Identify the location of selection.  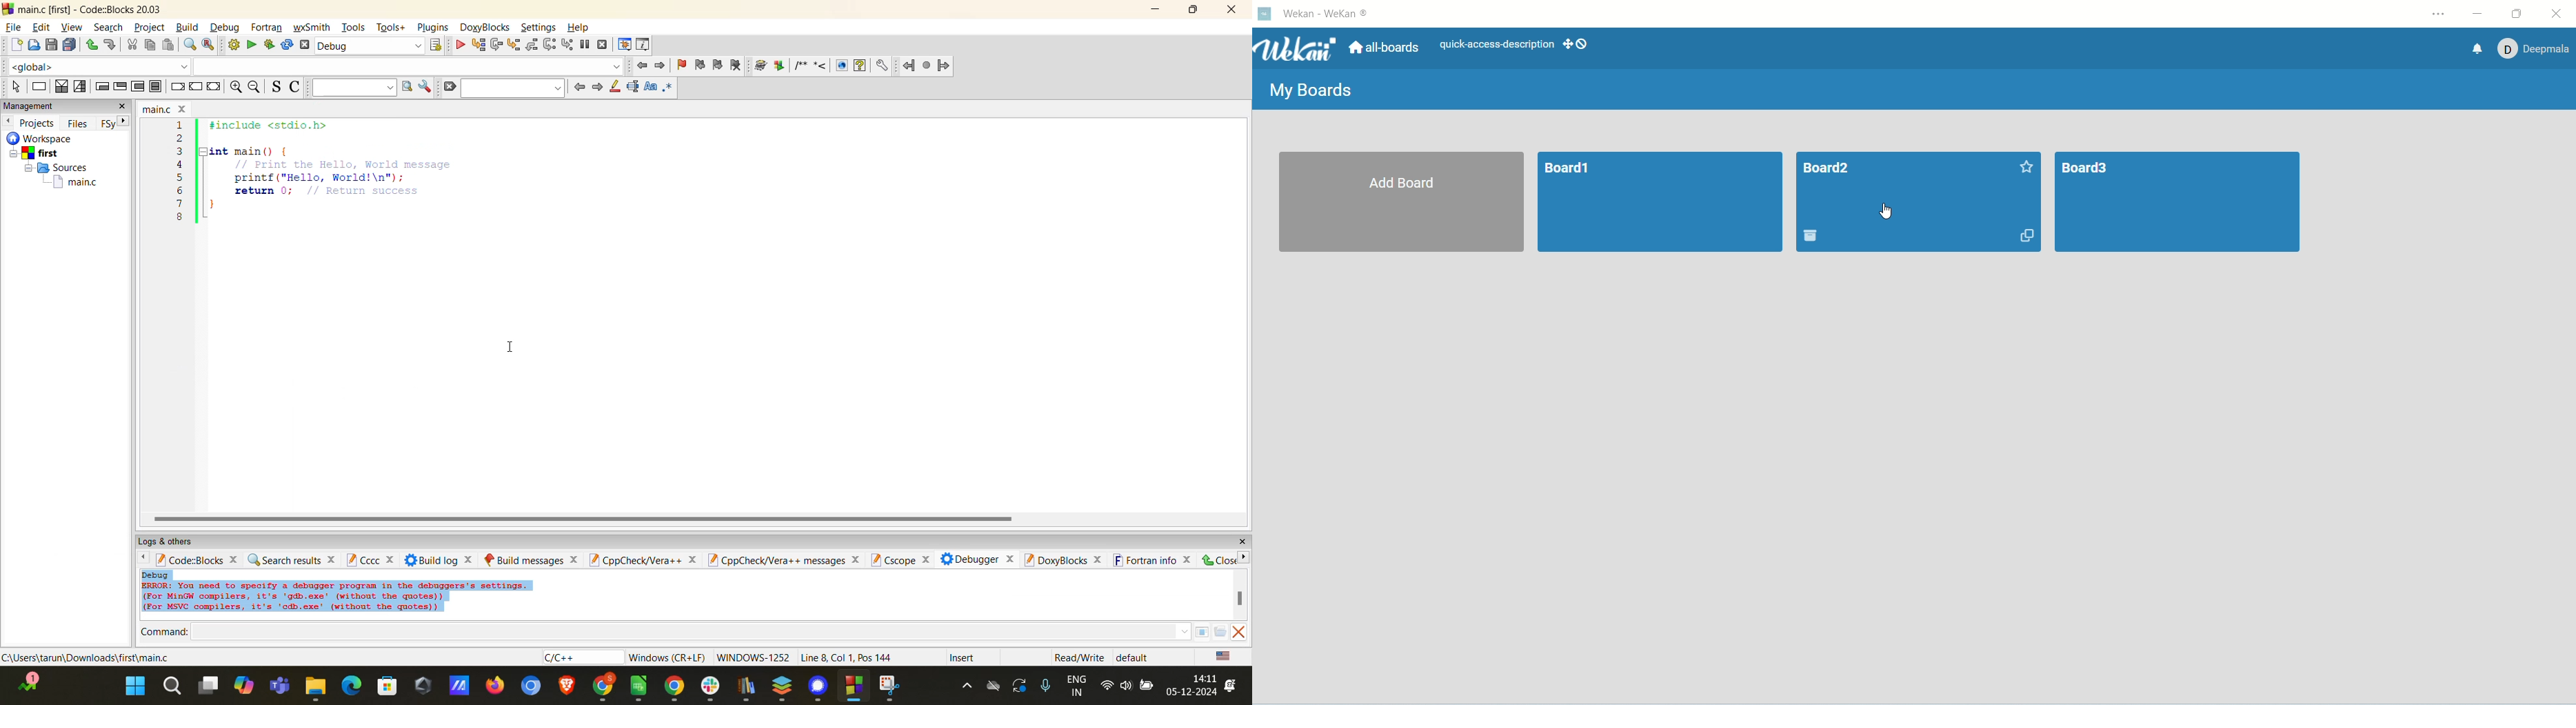
(80, 88).